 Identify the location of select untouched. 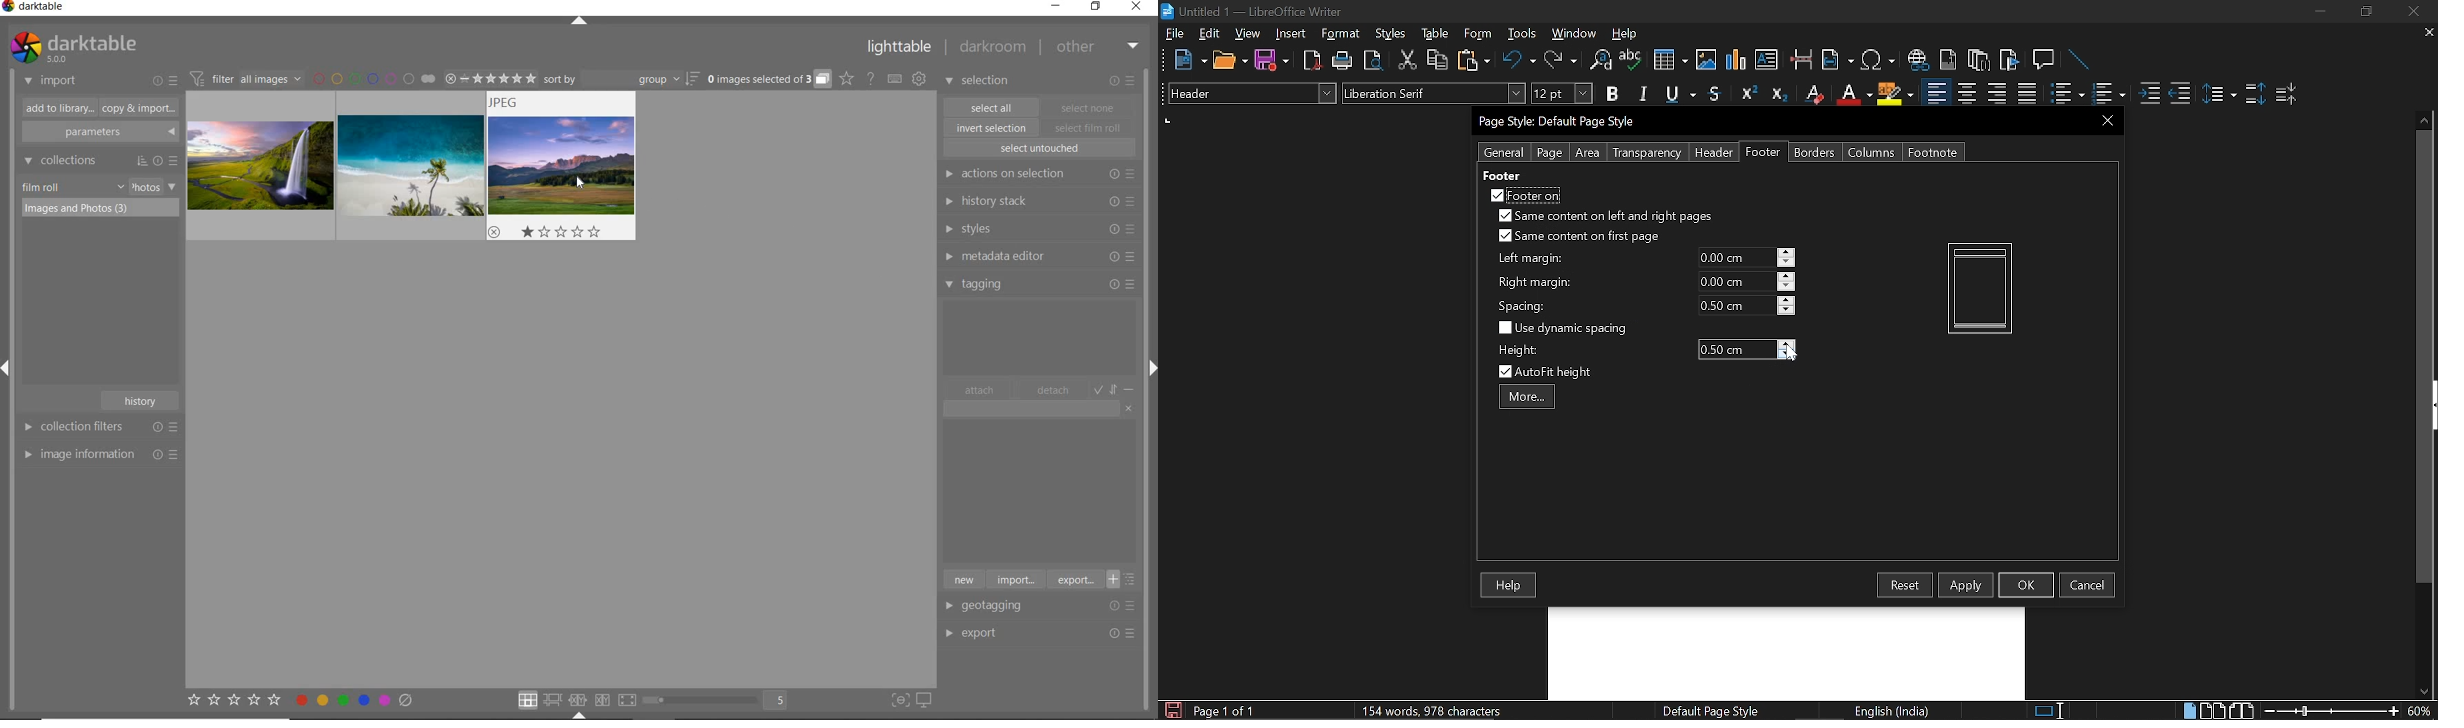
(1039, 148).